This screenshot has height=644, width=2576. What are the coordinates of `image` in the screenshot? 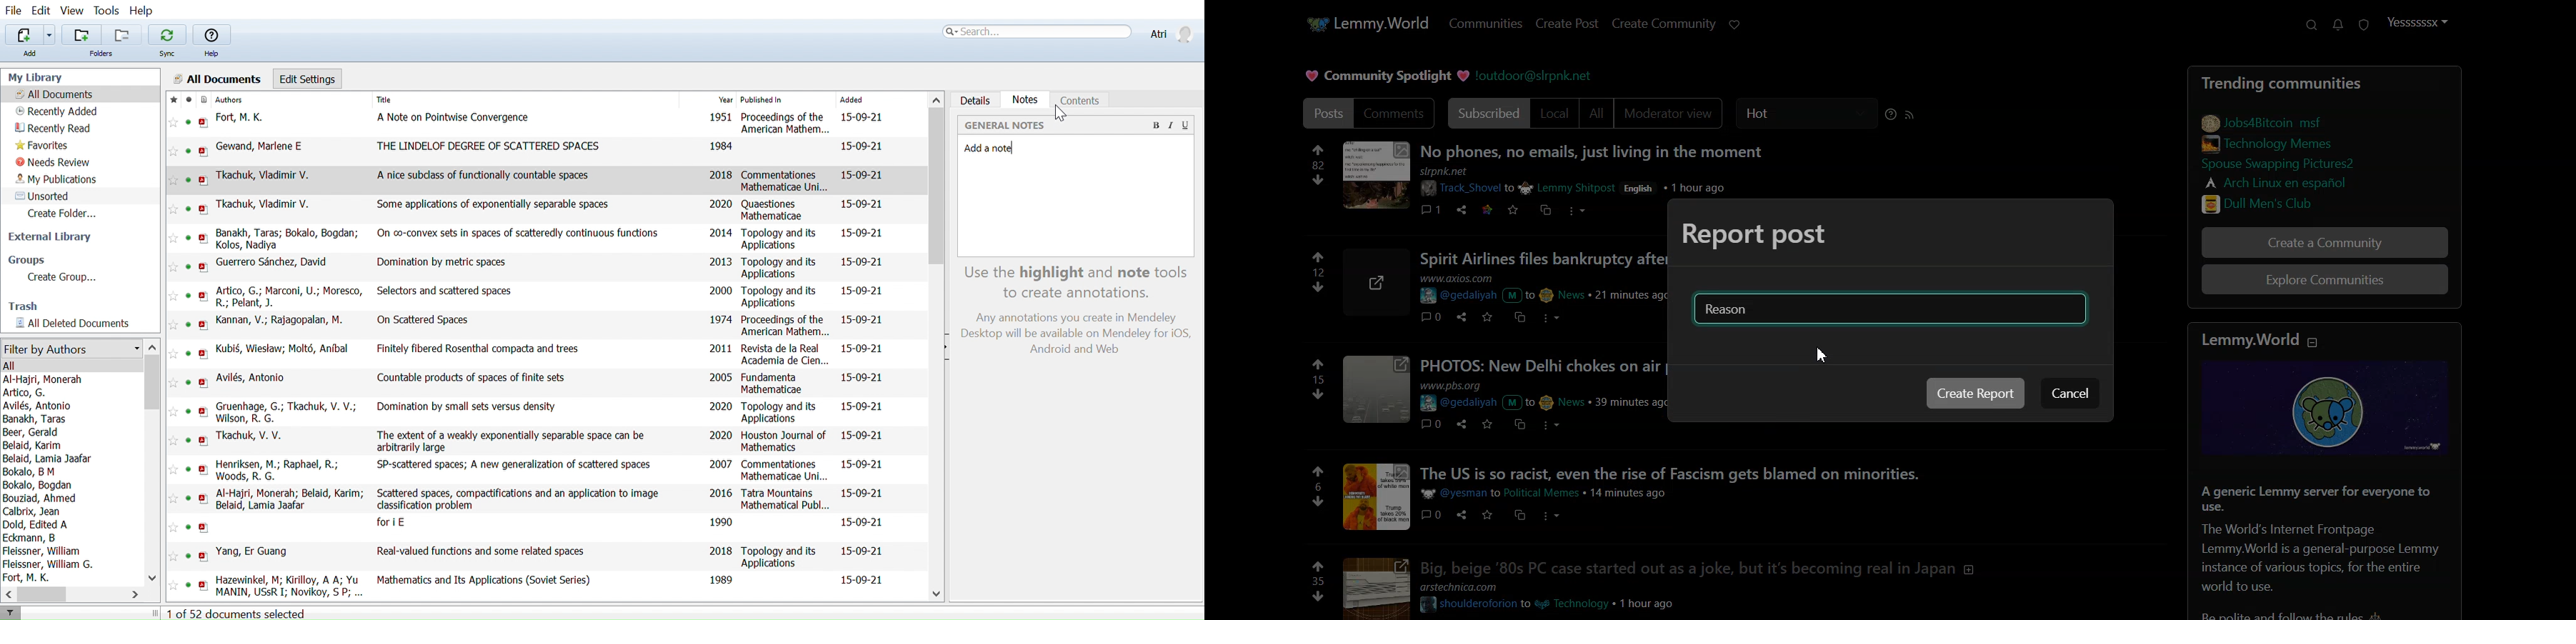 It's located at (1379, 282).